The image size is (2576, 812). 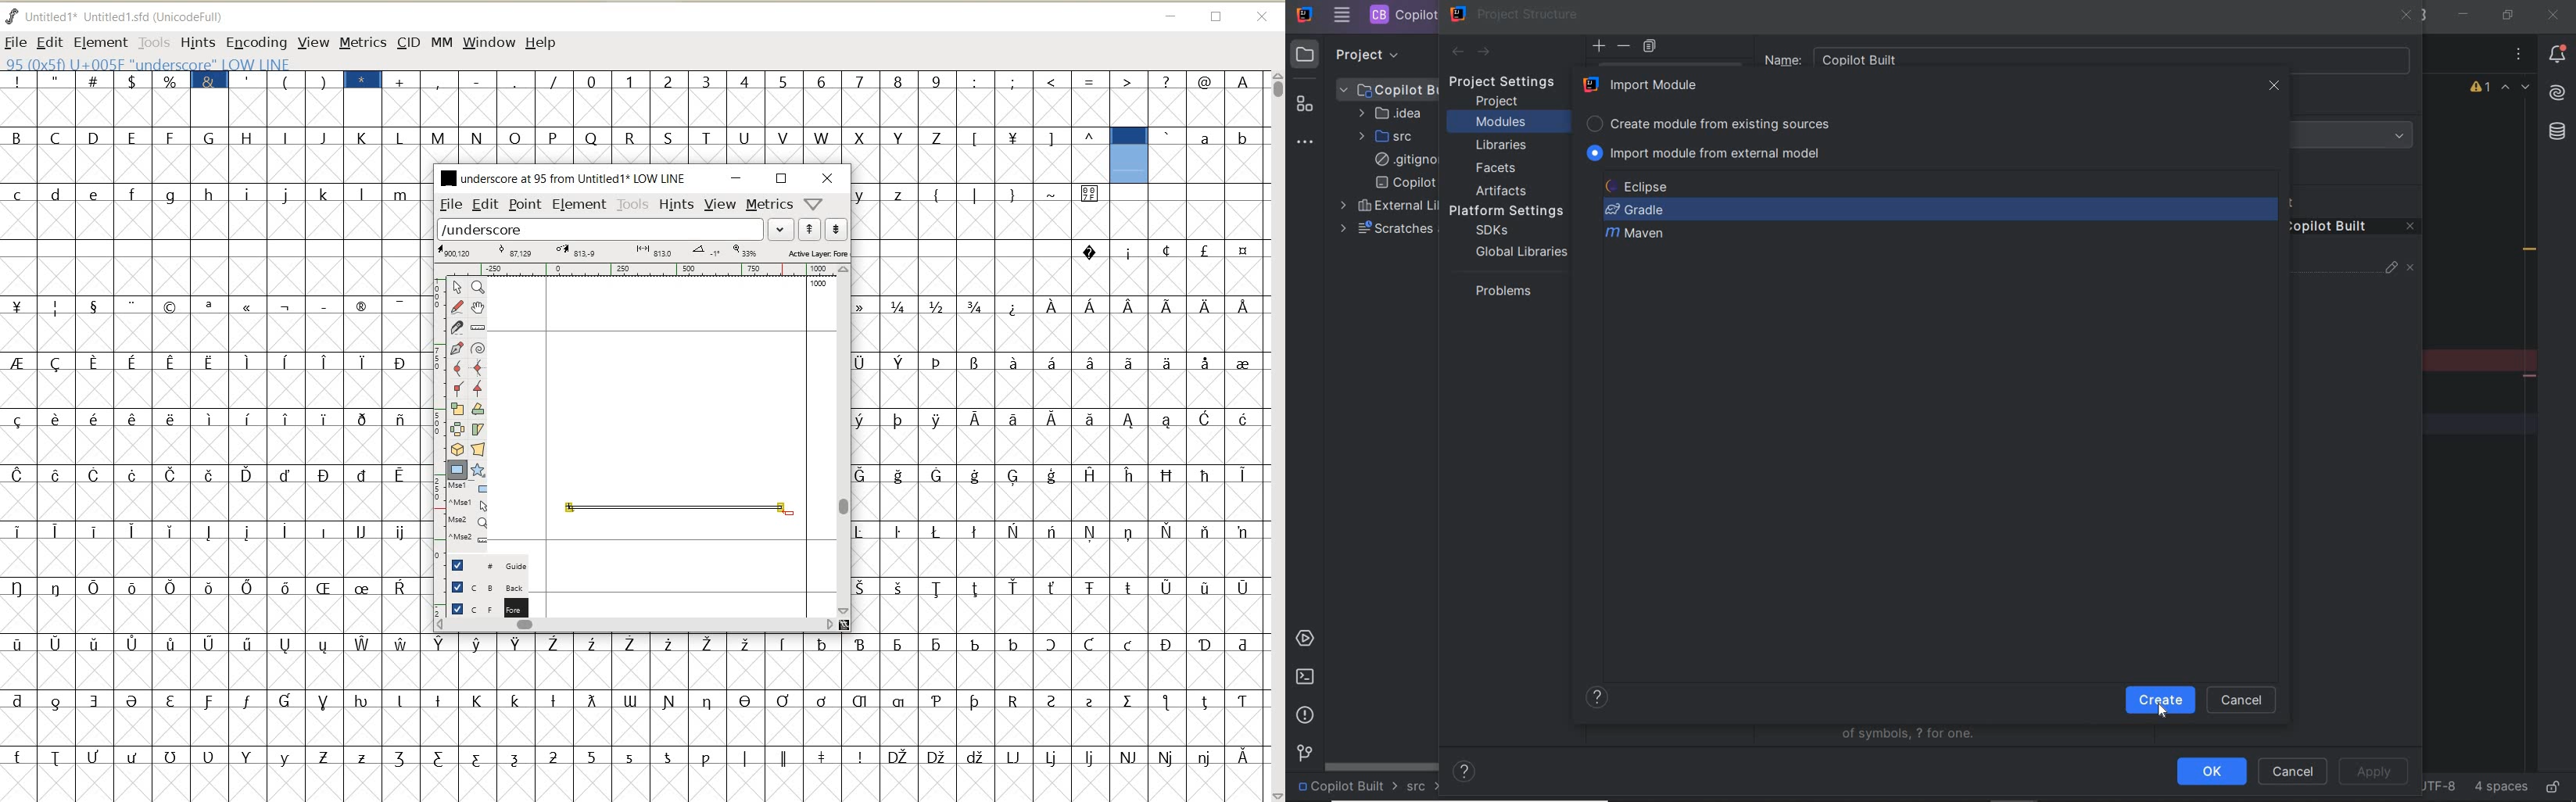 What do you see at coordinates (844, 441) in the screenshot?
I see `SCROLLBAR` at bounding box center [844, 441].